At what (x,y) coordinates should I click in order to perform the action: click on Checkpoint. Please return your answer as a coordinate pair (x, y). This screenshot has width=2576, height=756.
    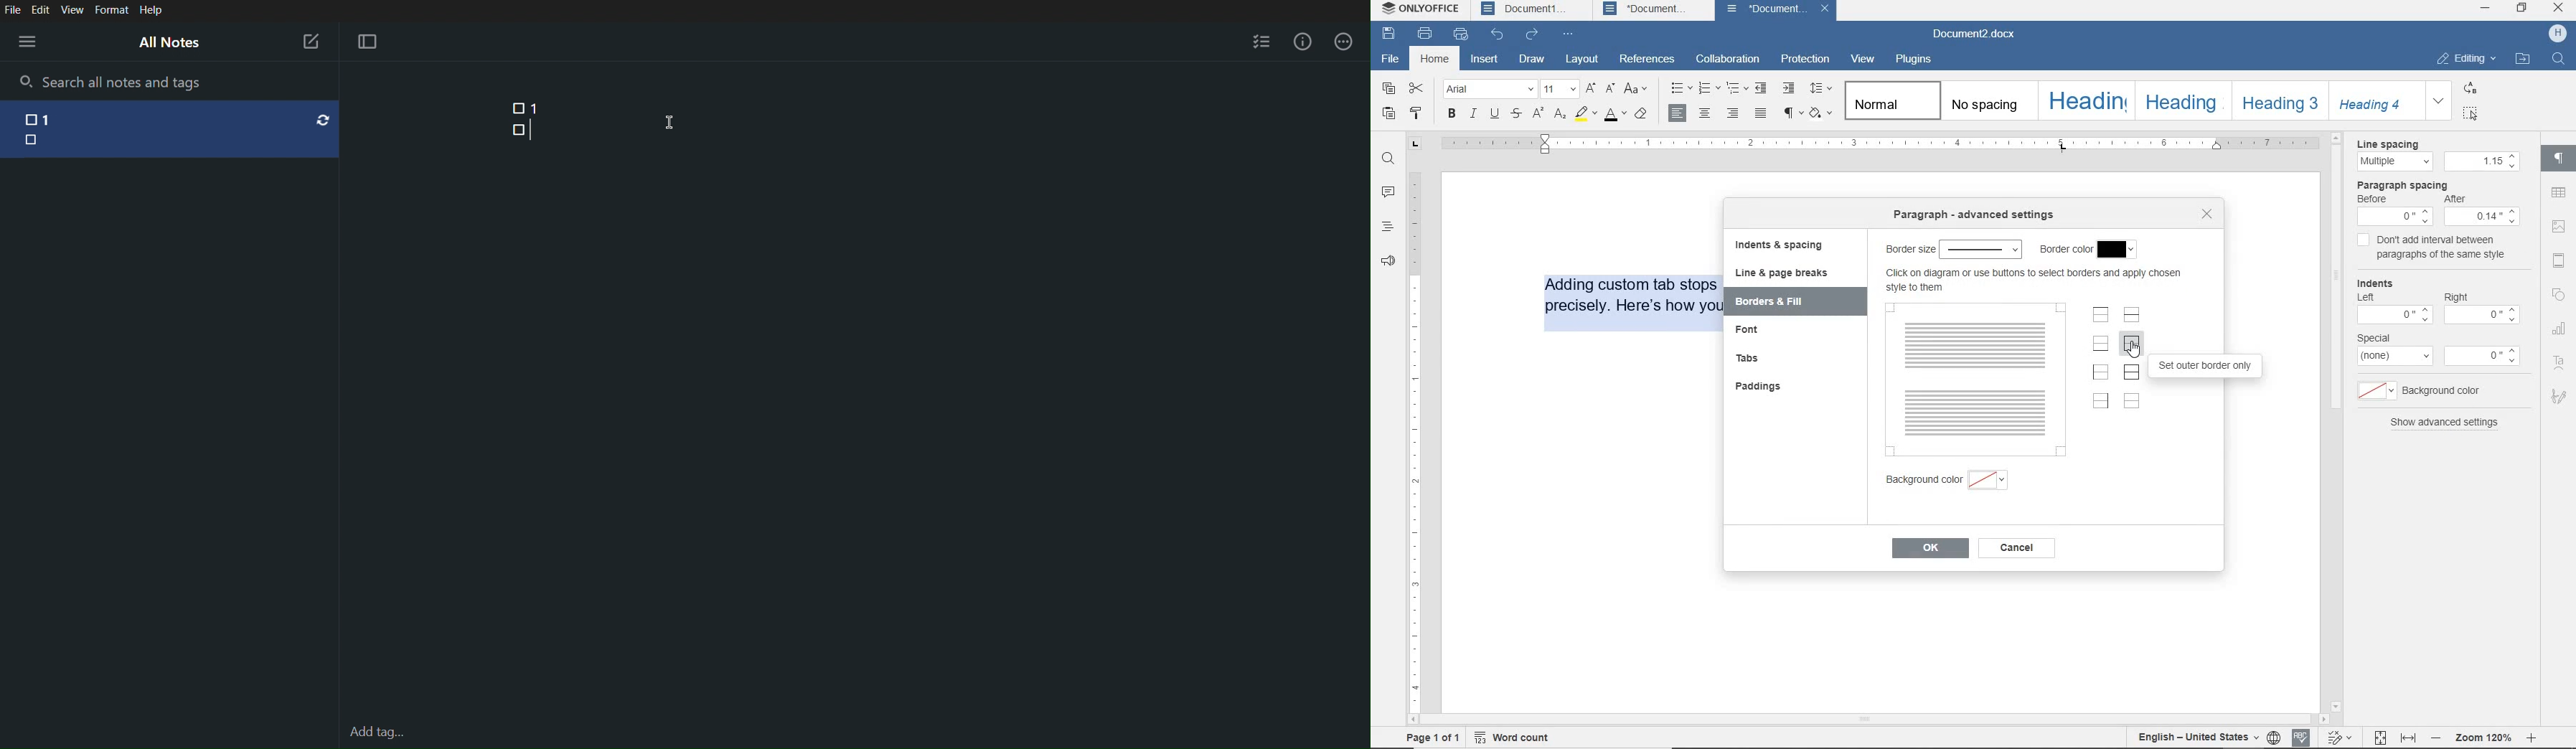
    Looking at the image, I should click on (514, 108).